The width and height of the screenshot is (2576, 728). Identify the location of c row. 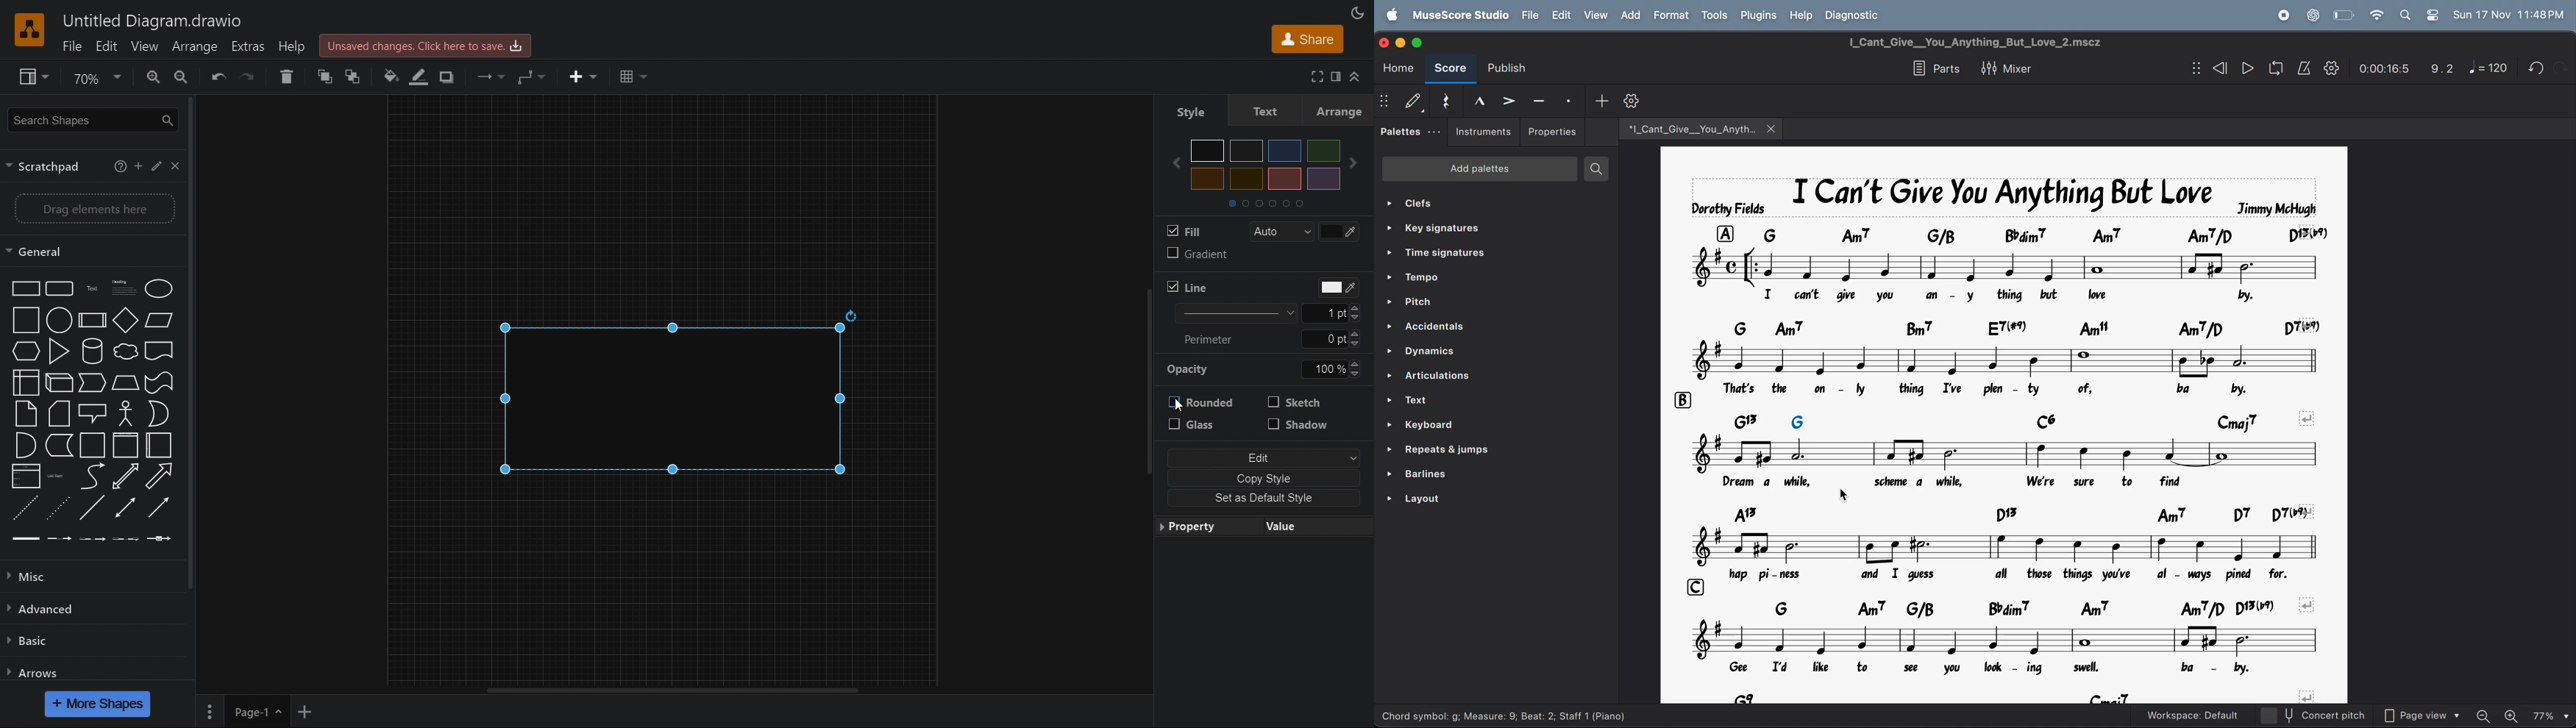
(1693, 585).